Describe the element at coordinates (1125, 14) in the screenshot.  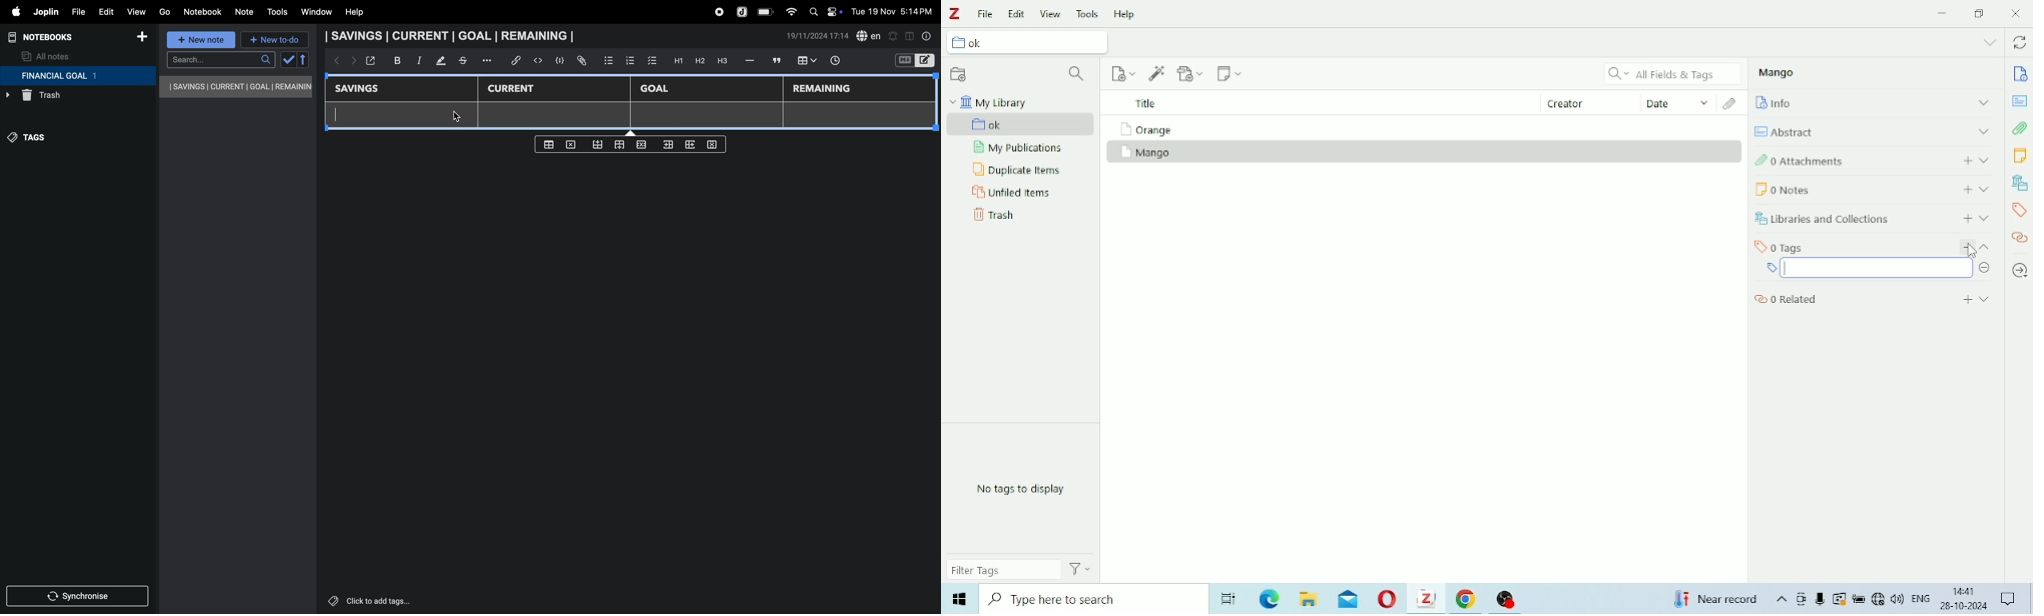
I see `Help` at that location.